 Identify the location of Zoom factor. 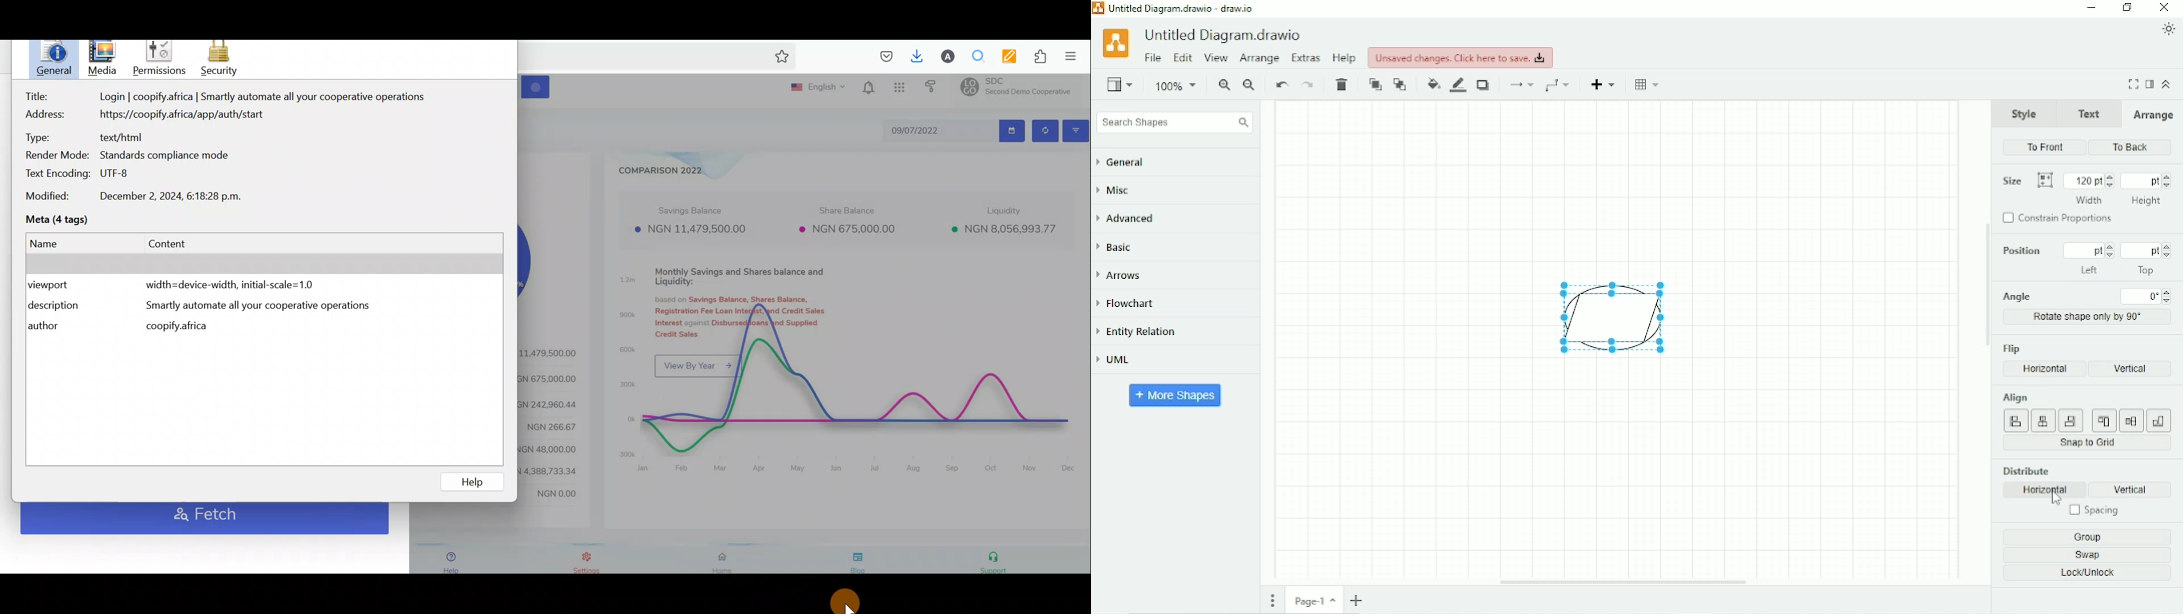
(1177, 86).